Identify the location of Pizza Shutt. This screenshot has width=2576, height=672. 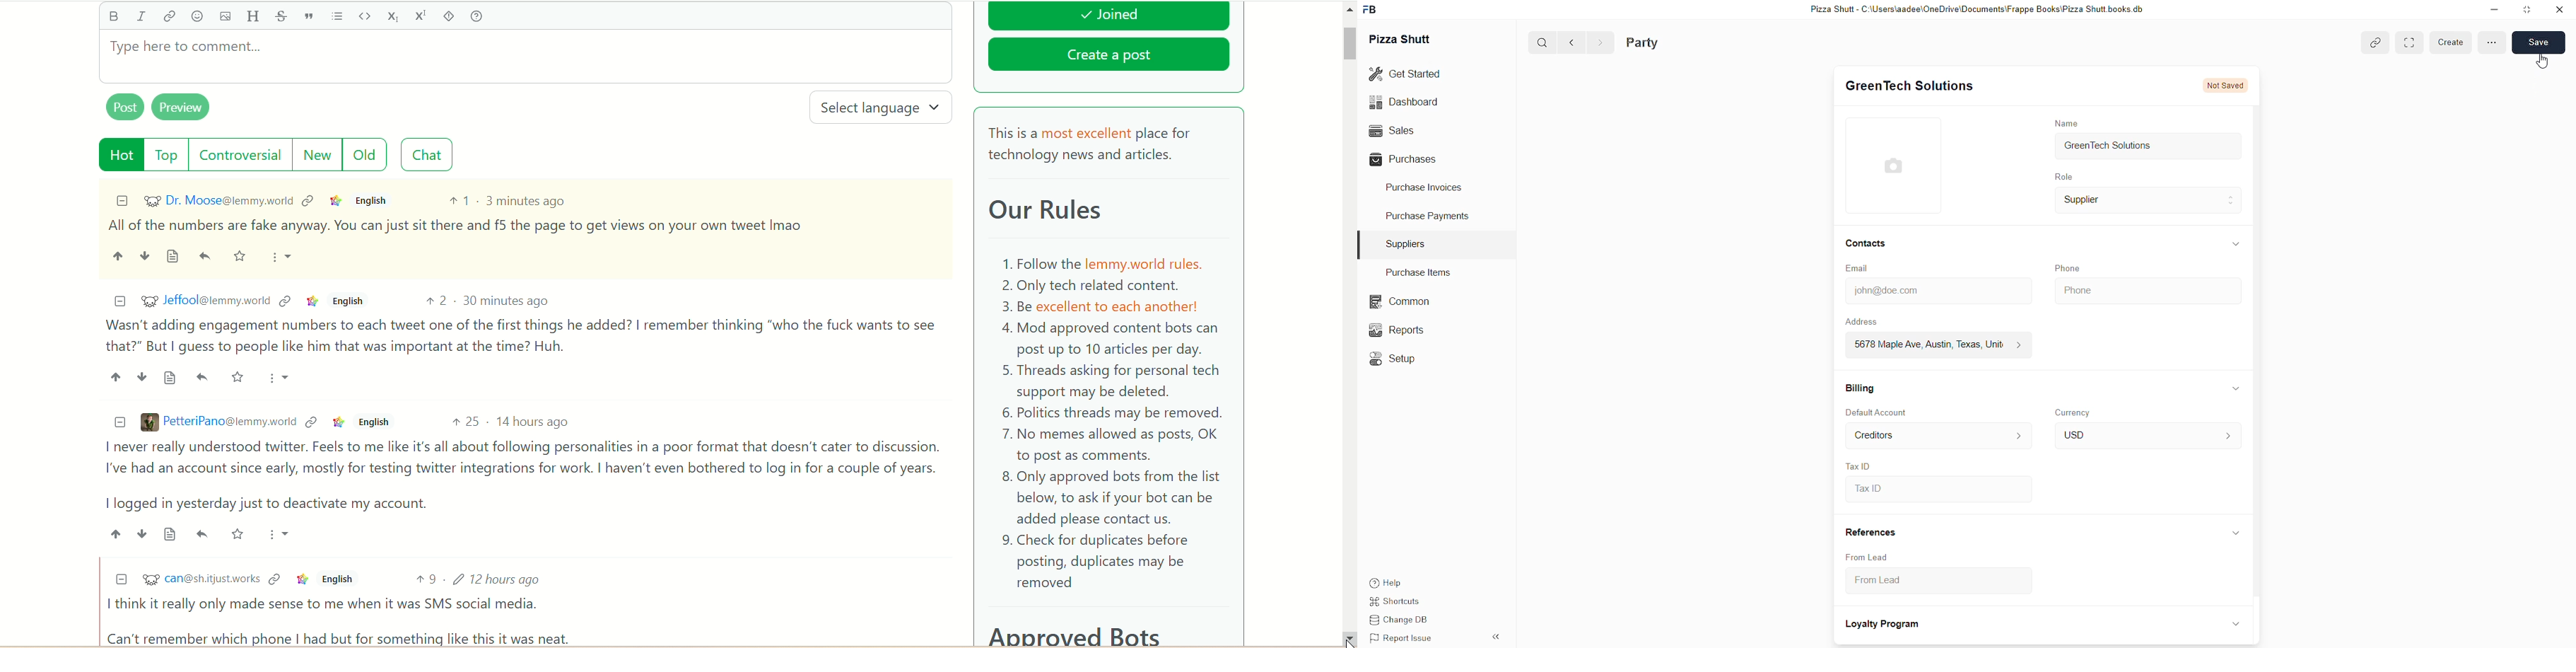
(1404, 39).